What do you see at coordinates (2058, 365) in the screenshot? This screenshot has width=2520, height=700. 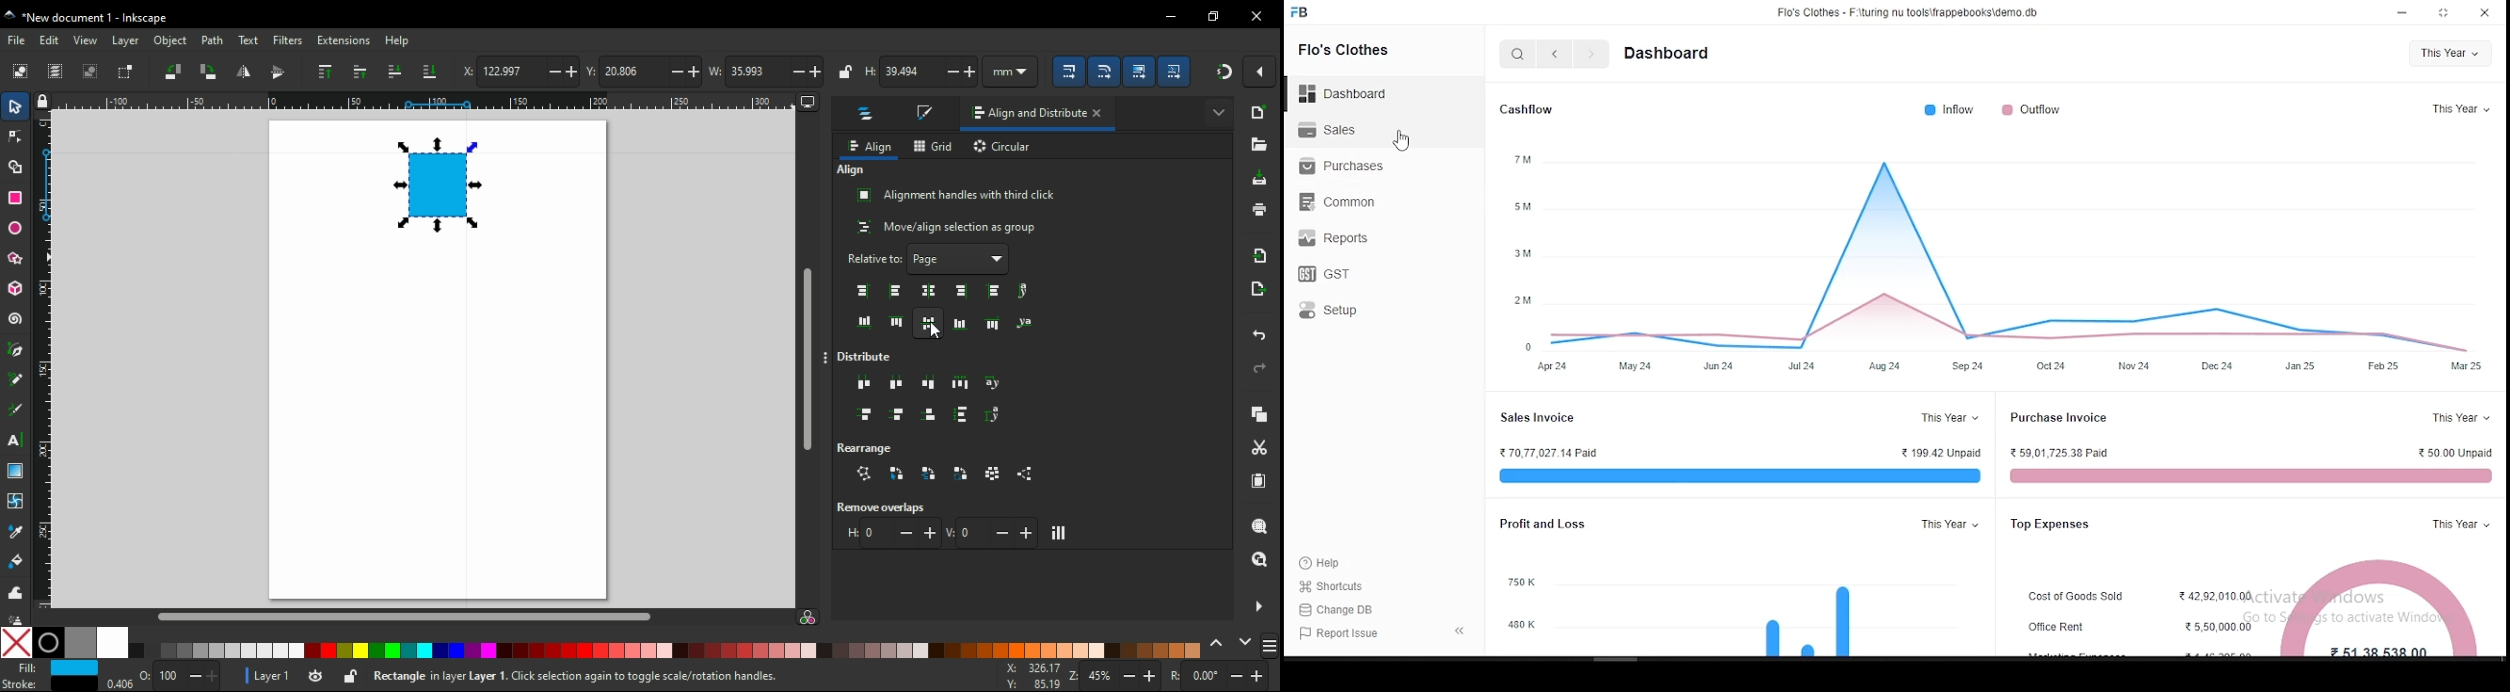 I see `Oct 24` at bounding box center [2058, 365].